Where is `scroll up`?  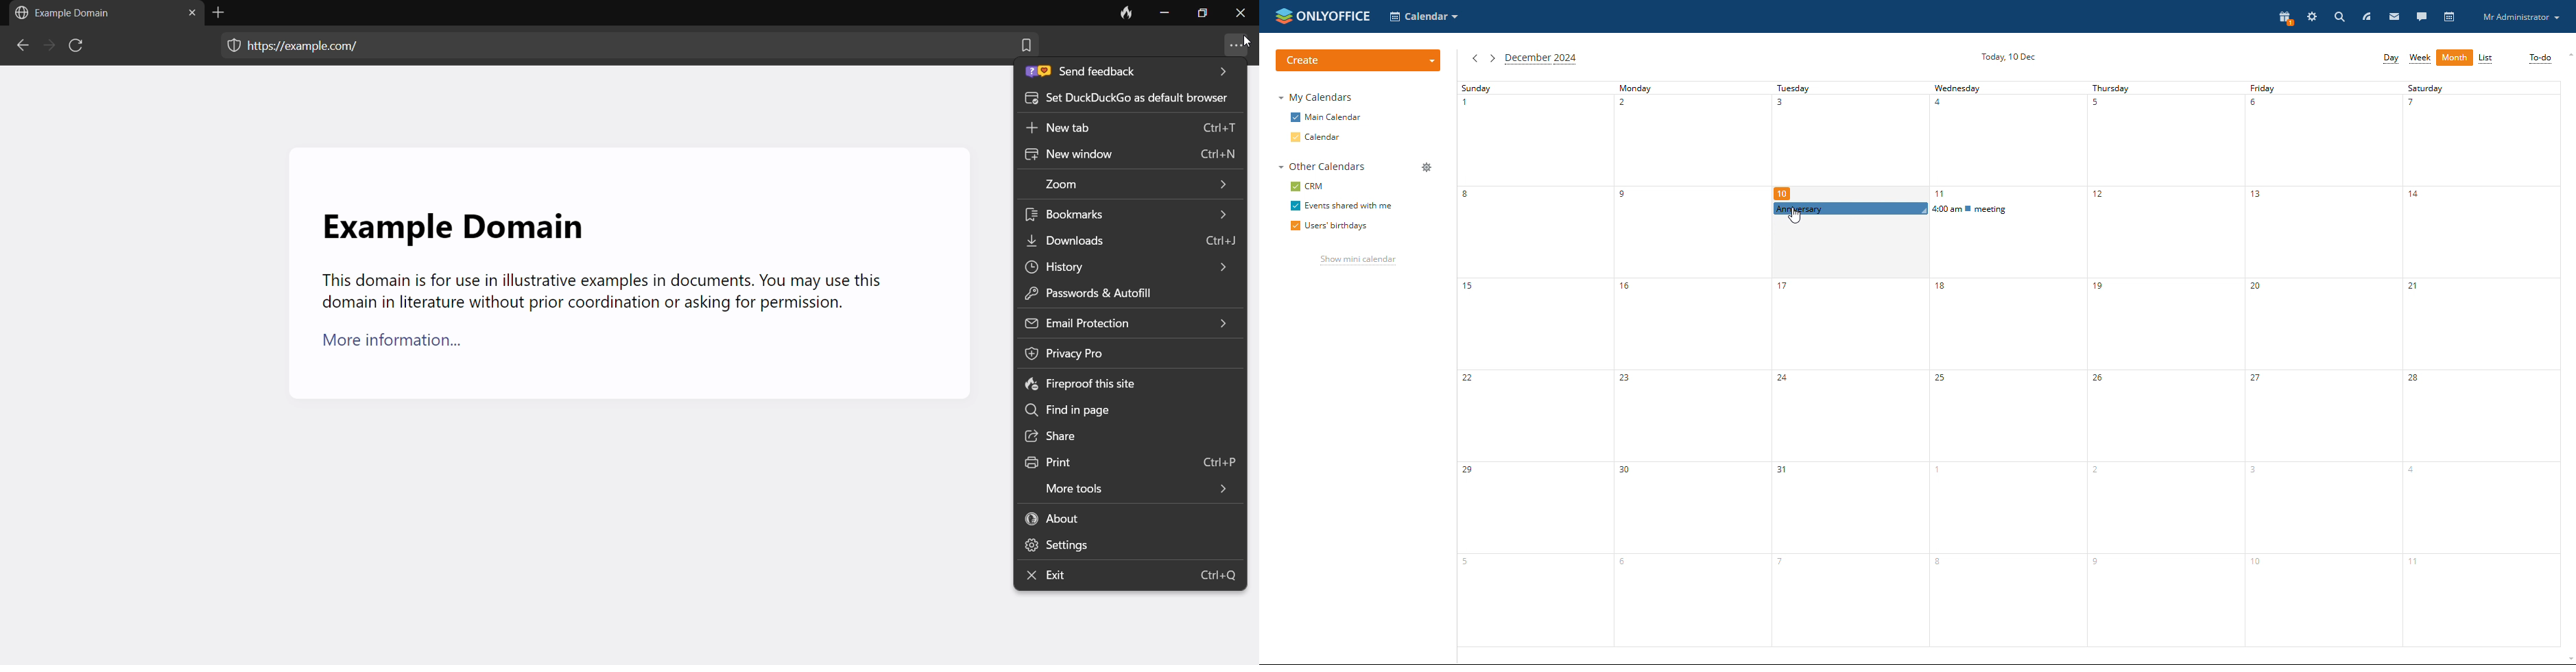 scroll up is located at coordinates (2568, 55).